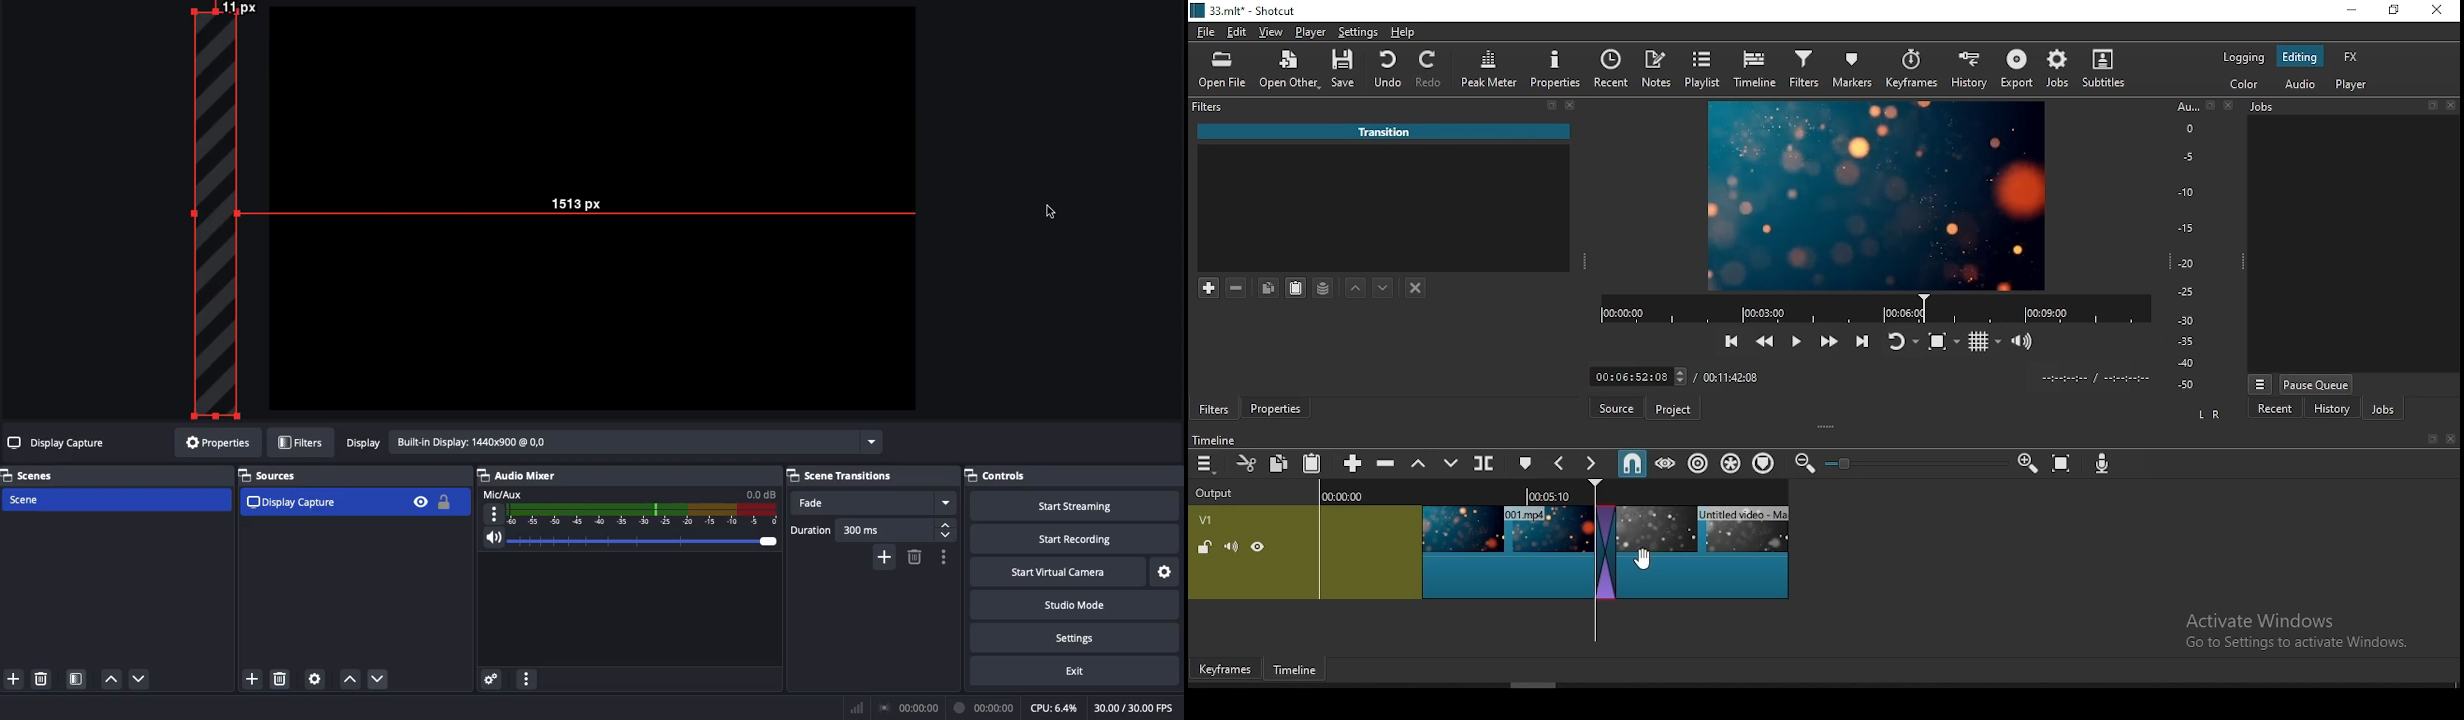 This screenshot has height=728, width=2464. I want to click on video progress bar, so click(1868, 309).